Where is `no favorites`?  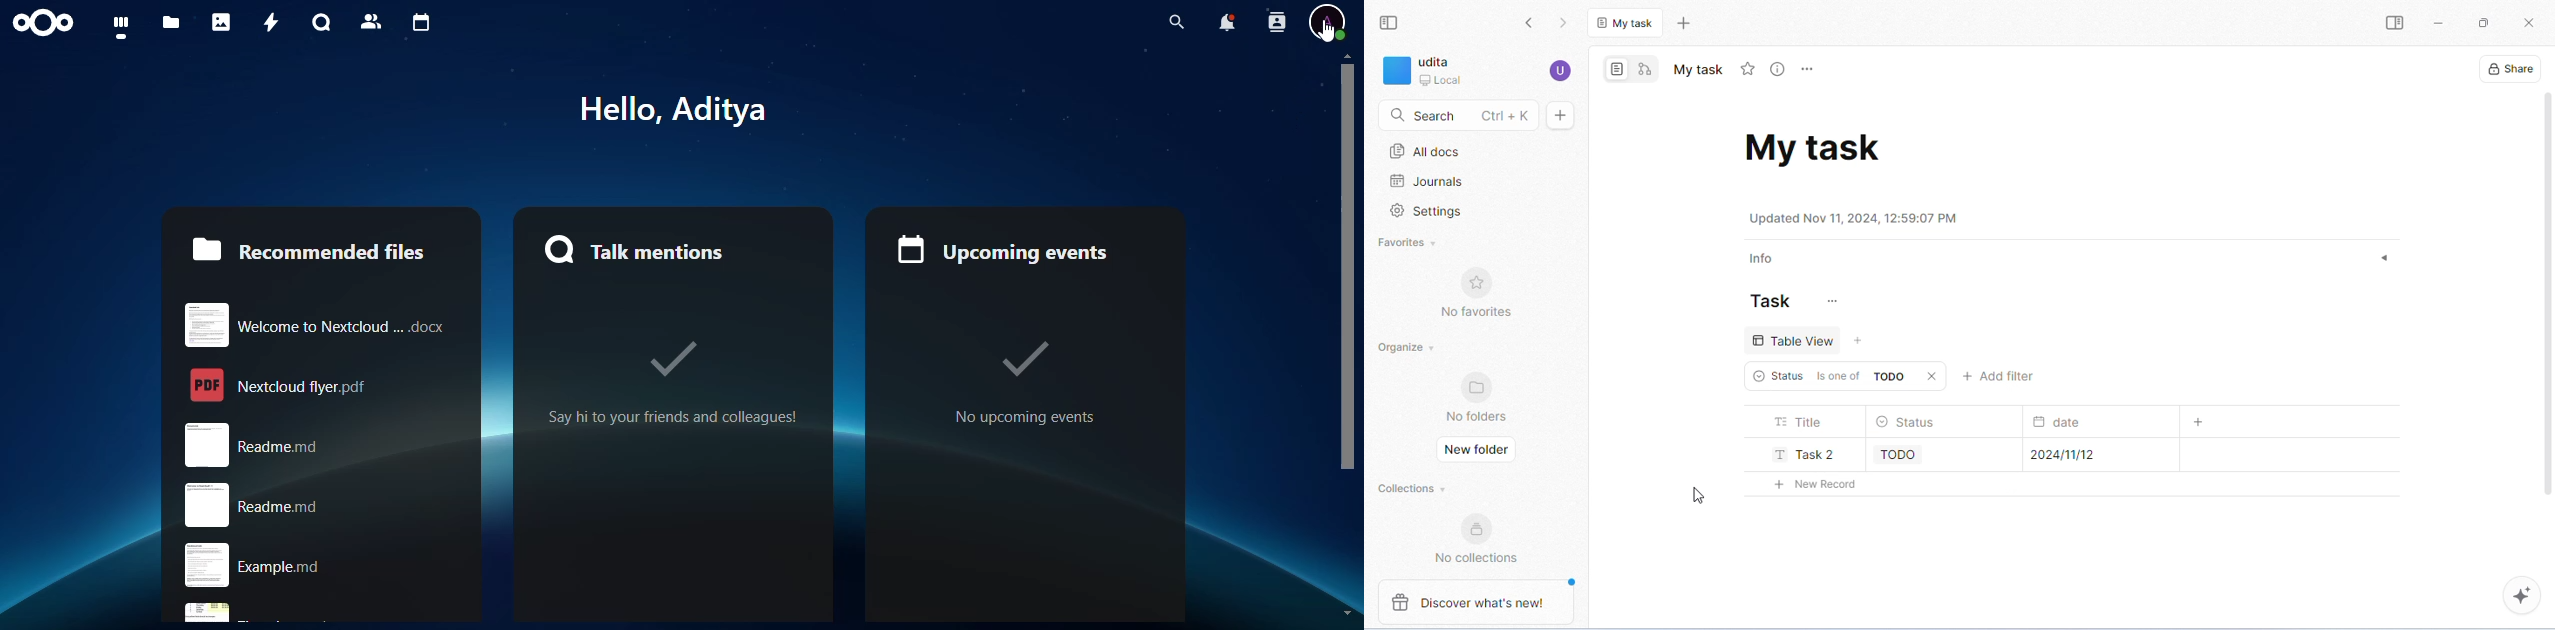
no favorites is located at coordinates (1475, 293).